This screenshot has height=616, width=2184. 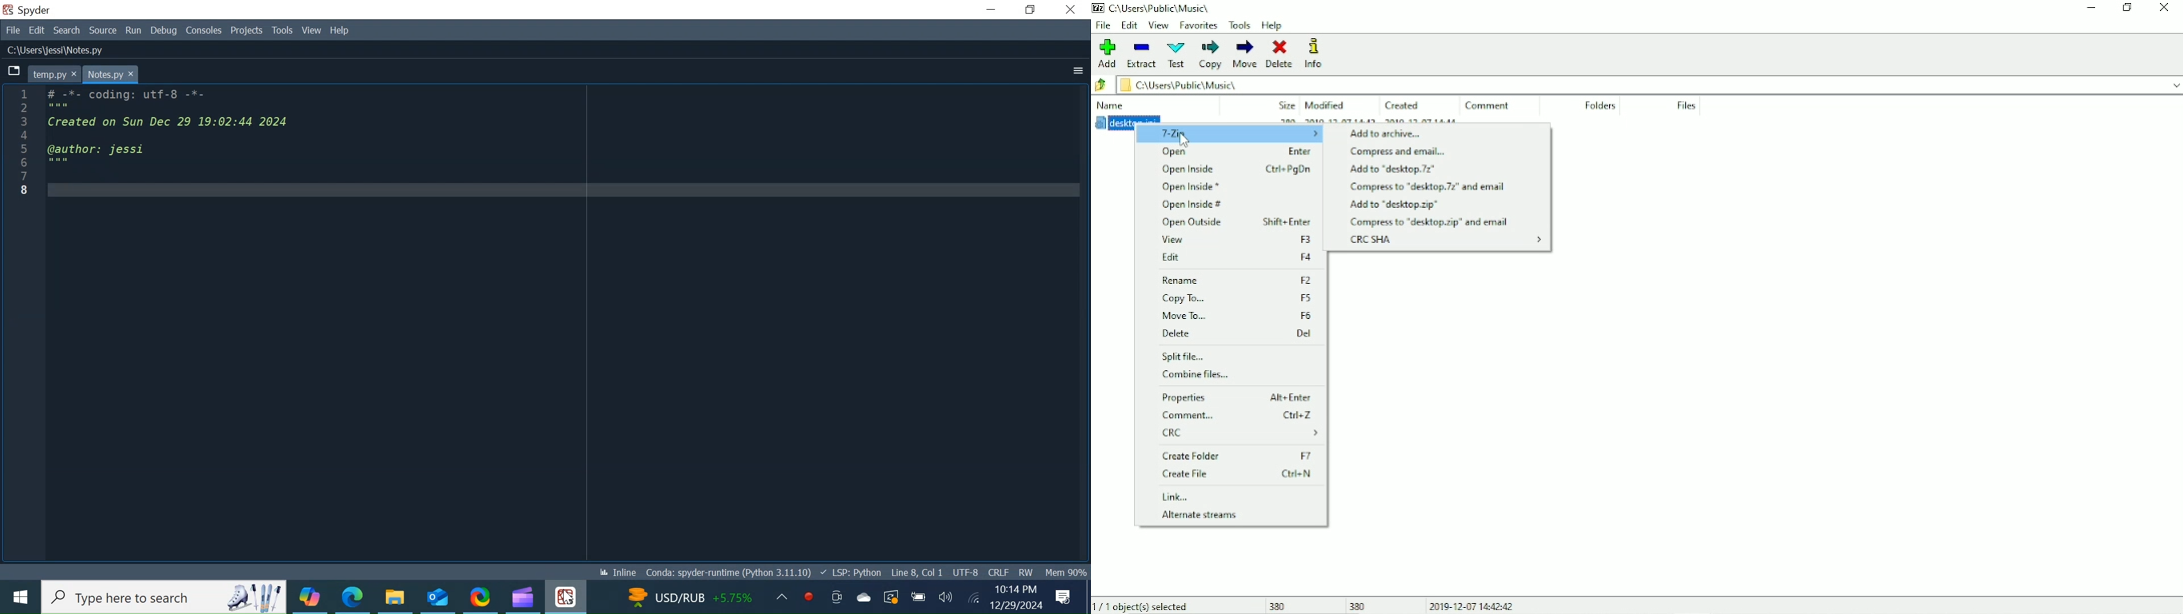 I want to click on Help, so click(x=1272, y=26).